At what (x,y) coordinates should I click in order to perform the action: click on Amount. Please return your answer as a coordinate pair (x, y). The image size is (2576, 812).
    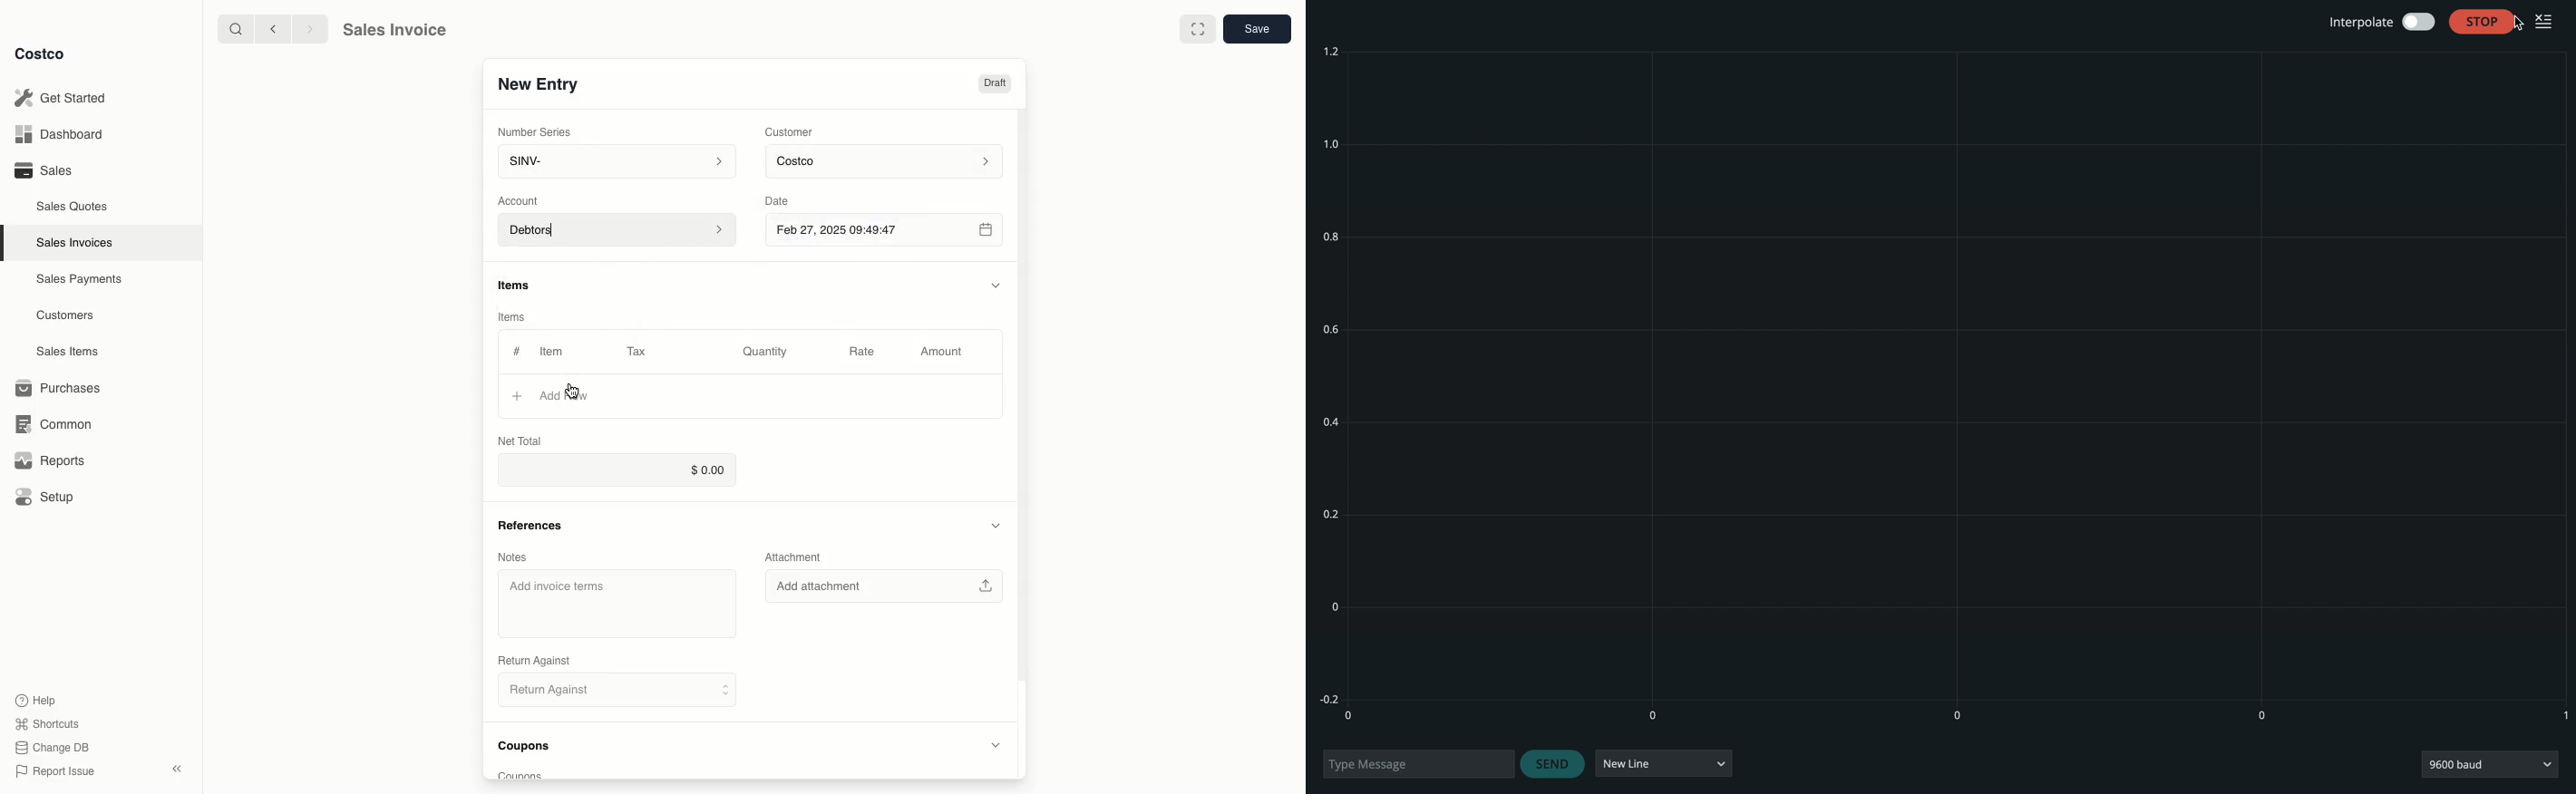
    Looking at the image, I should click on (939, 353).